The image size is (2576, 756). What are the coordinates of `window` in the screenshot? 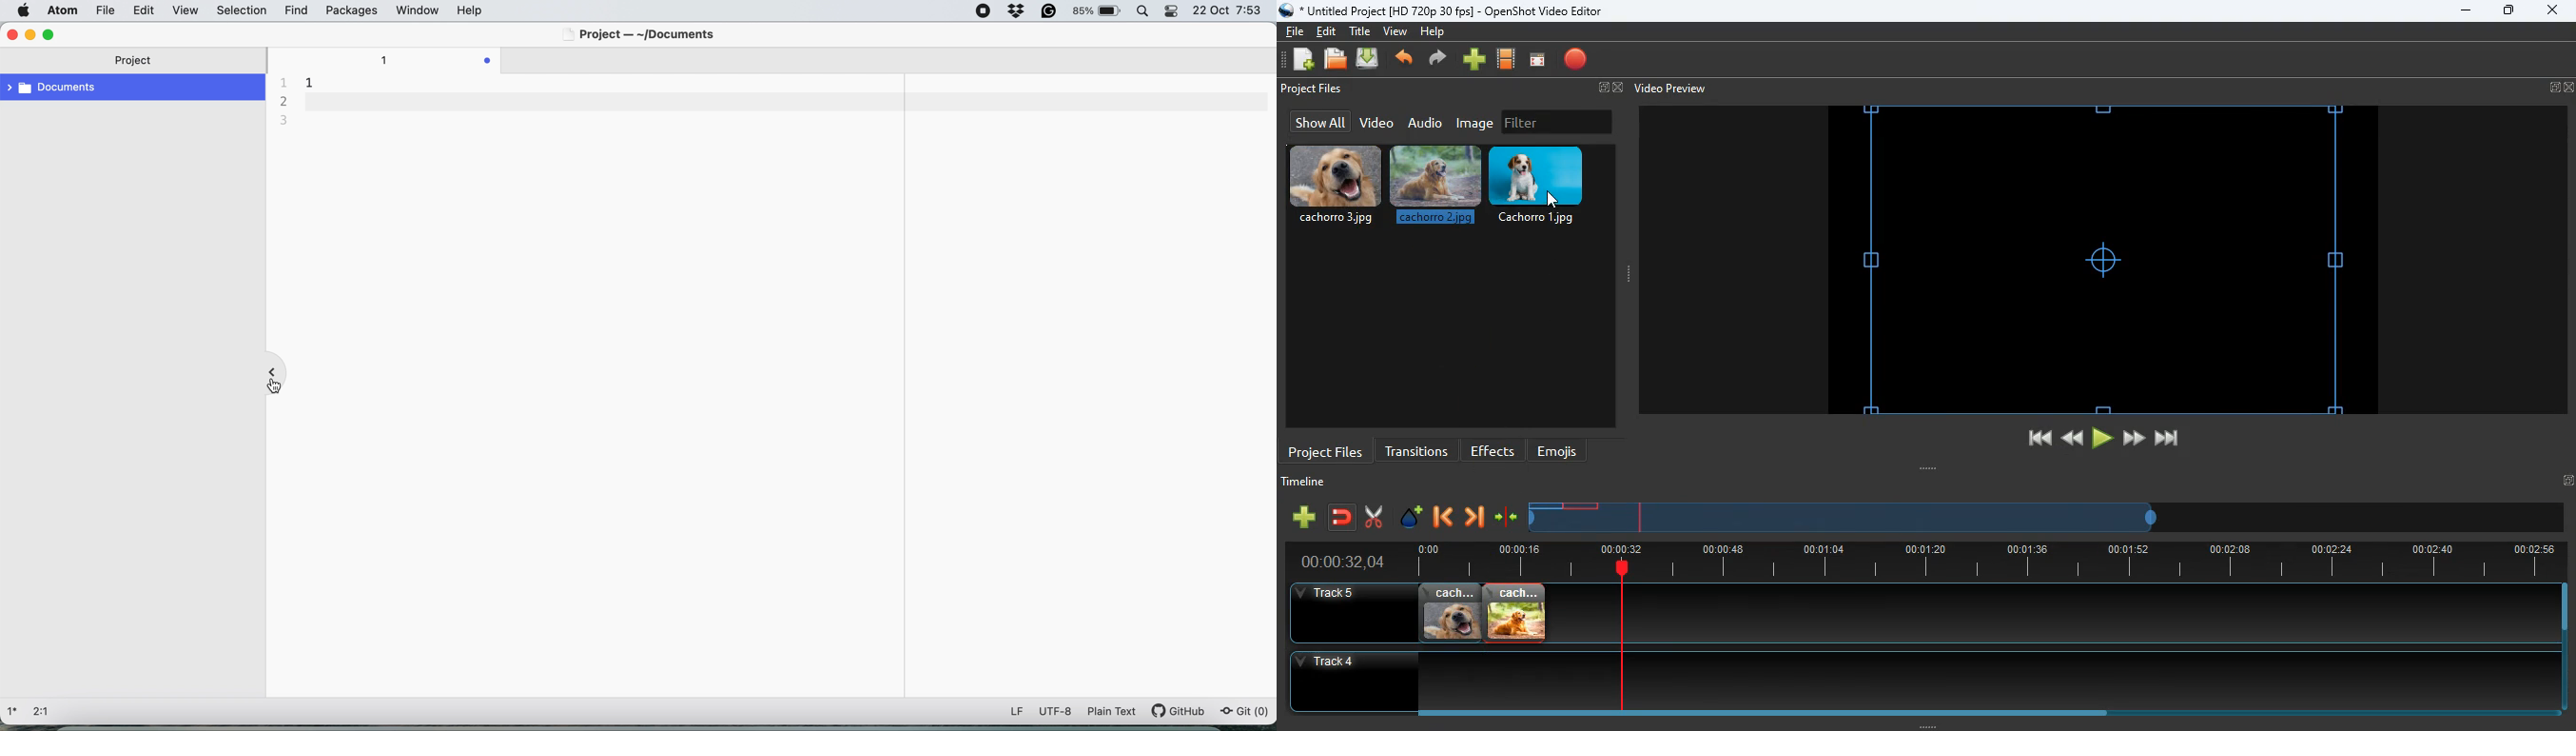 It's located at (416, 10).